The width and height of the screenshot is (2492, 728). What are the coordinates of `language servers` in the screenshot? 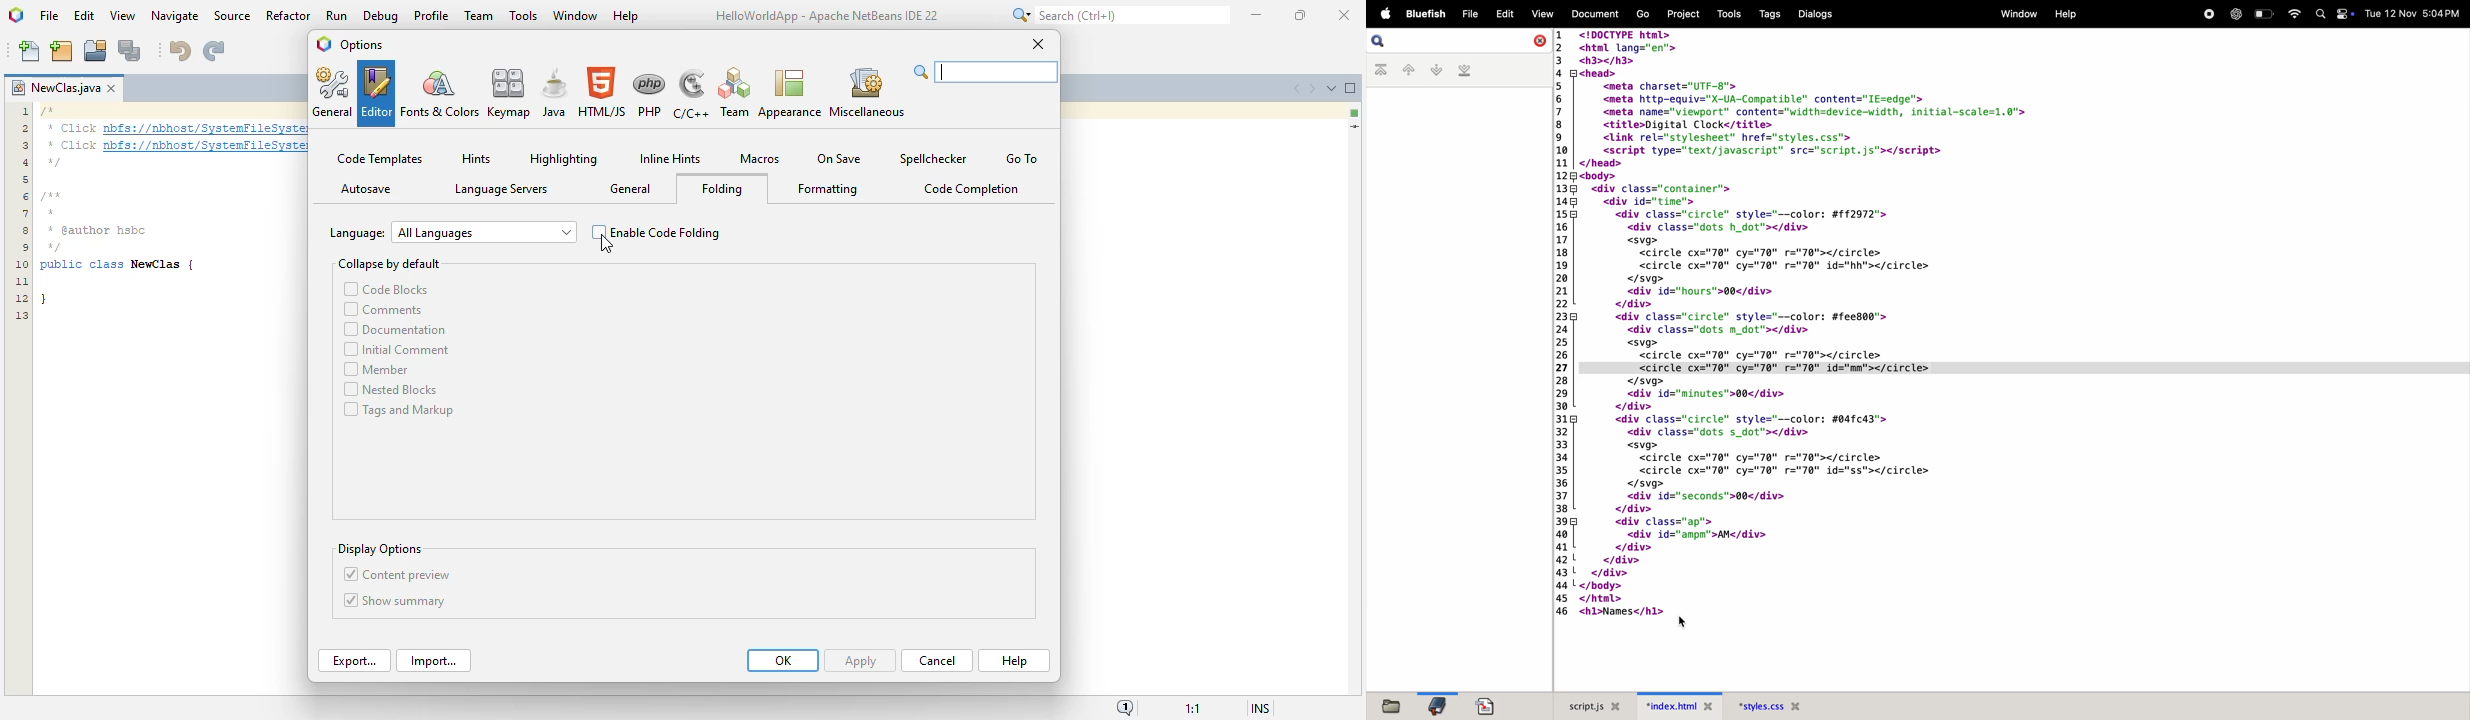 It's located at (501, 189).